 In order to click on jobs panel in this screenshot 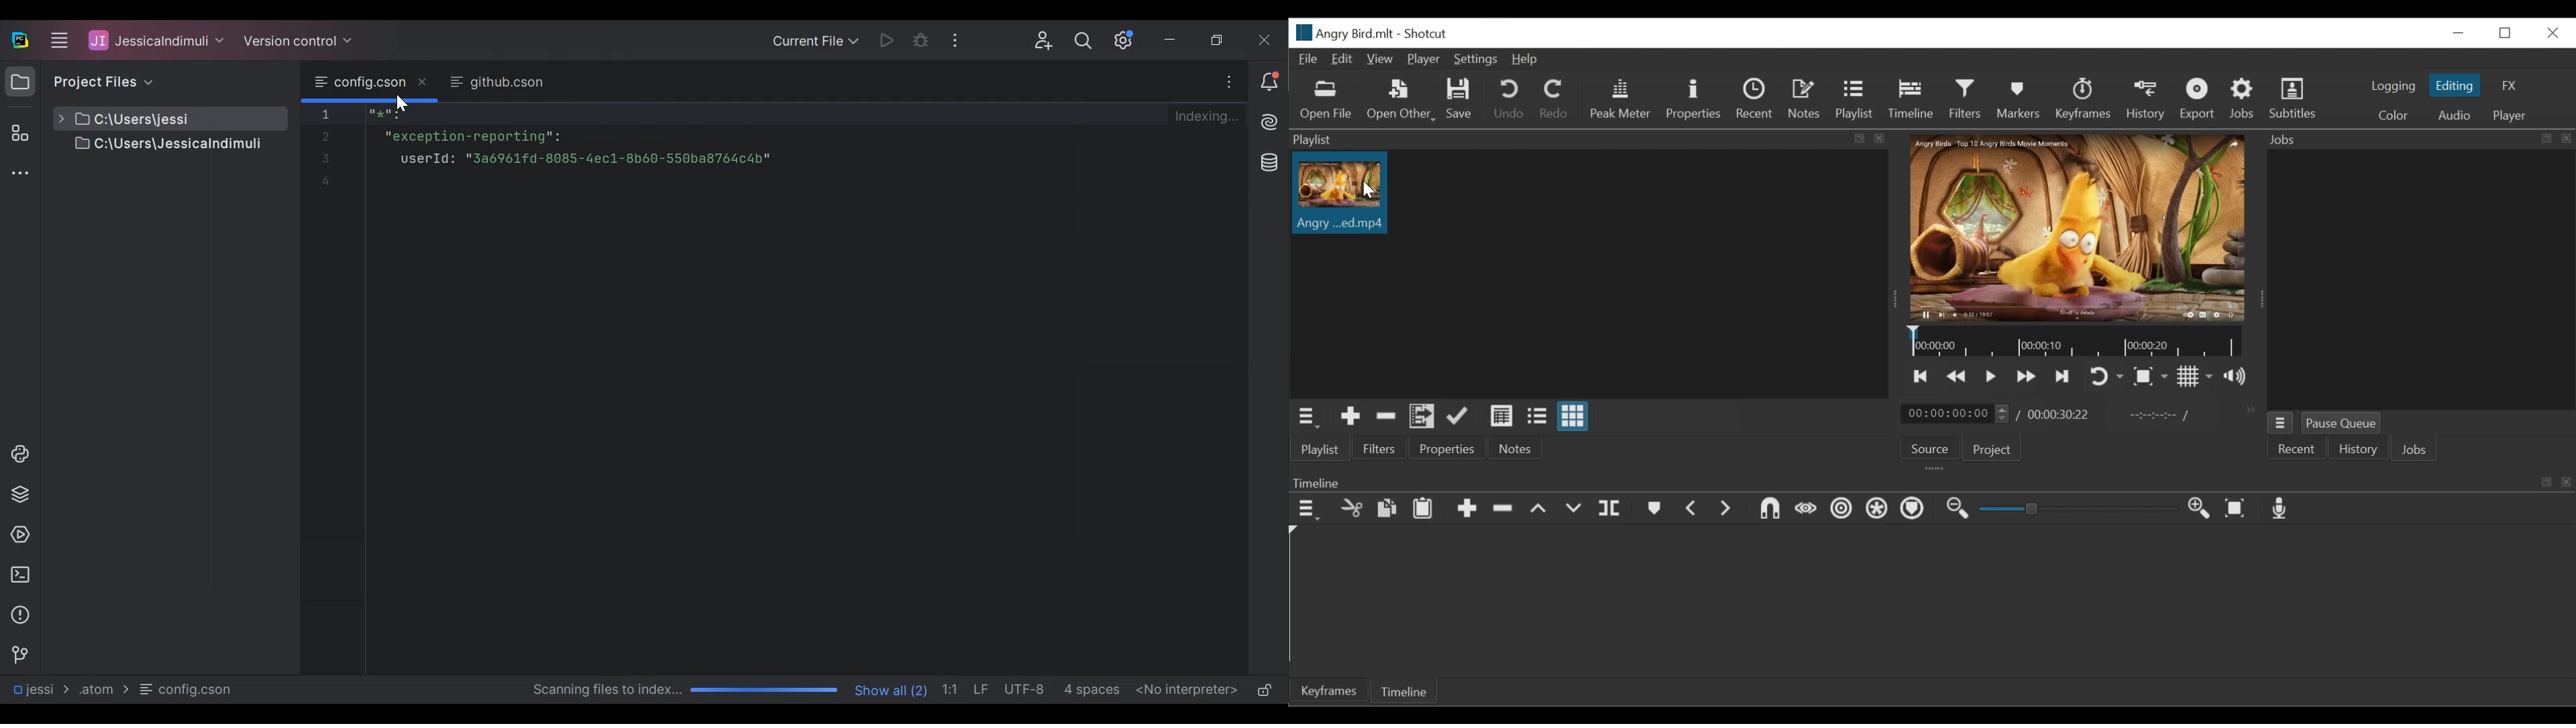, I will do `click(2422, 281)`.